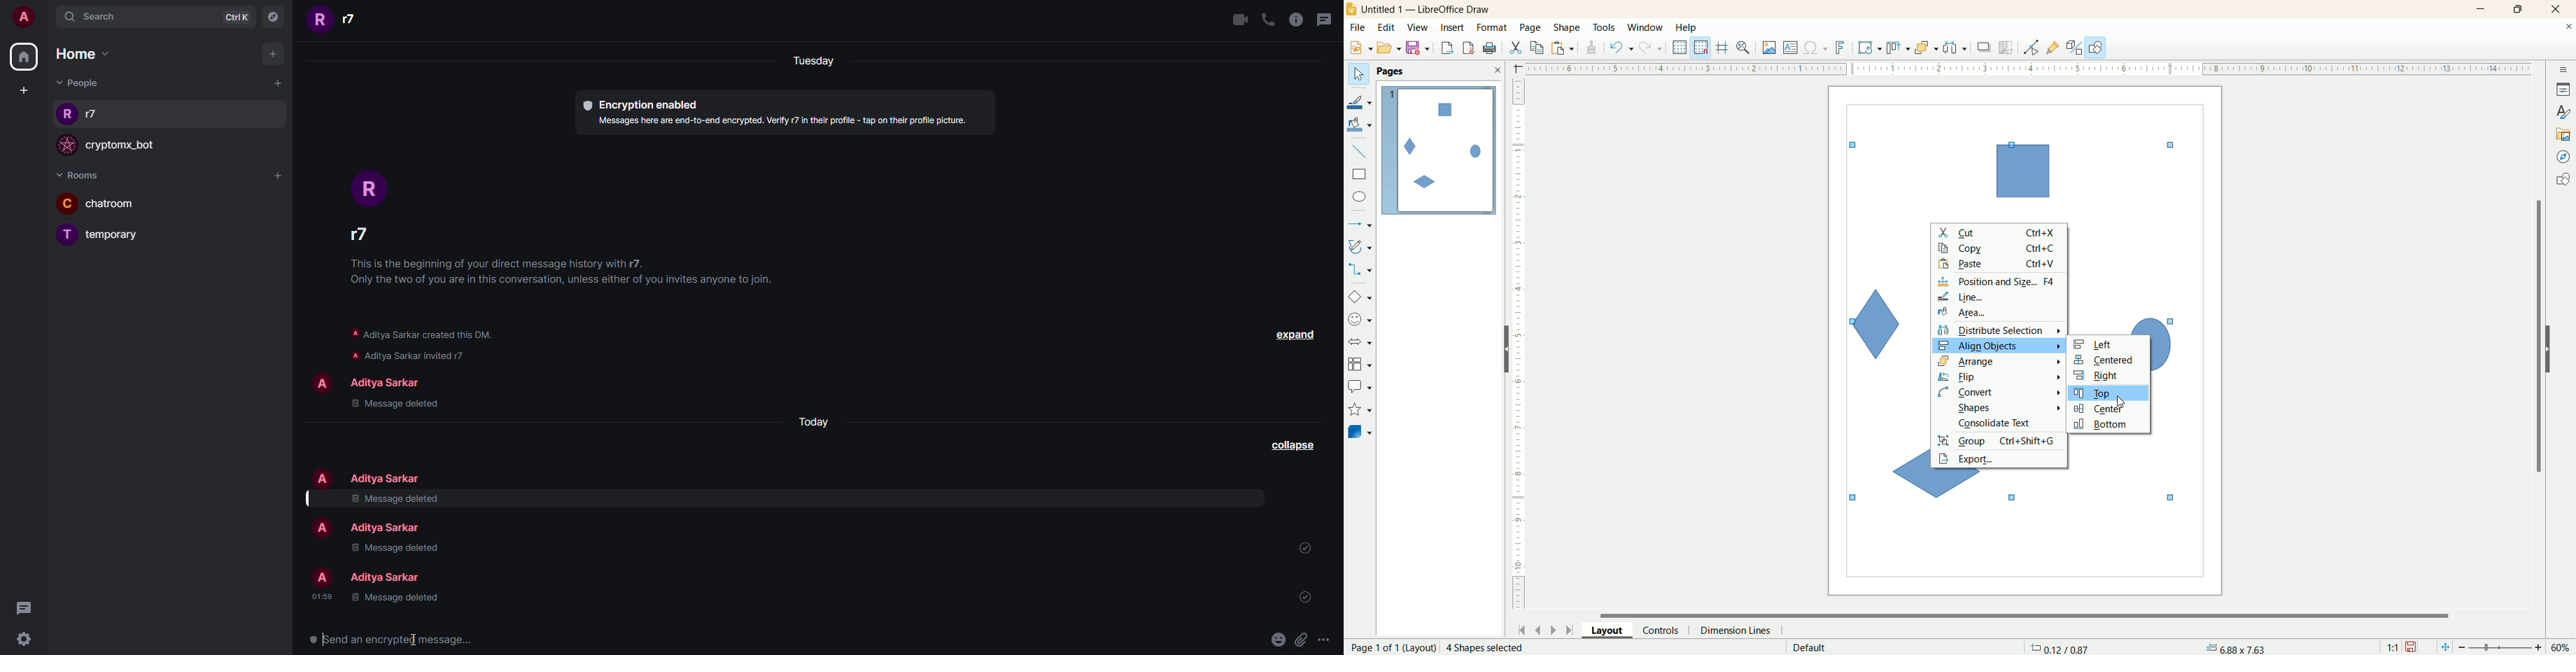 The width and height of the screenshot is (2576, 672). Describe the element at coordinates (641, 102) in the screenshot. I see `encryption enabled` at that location.